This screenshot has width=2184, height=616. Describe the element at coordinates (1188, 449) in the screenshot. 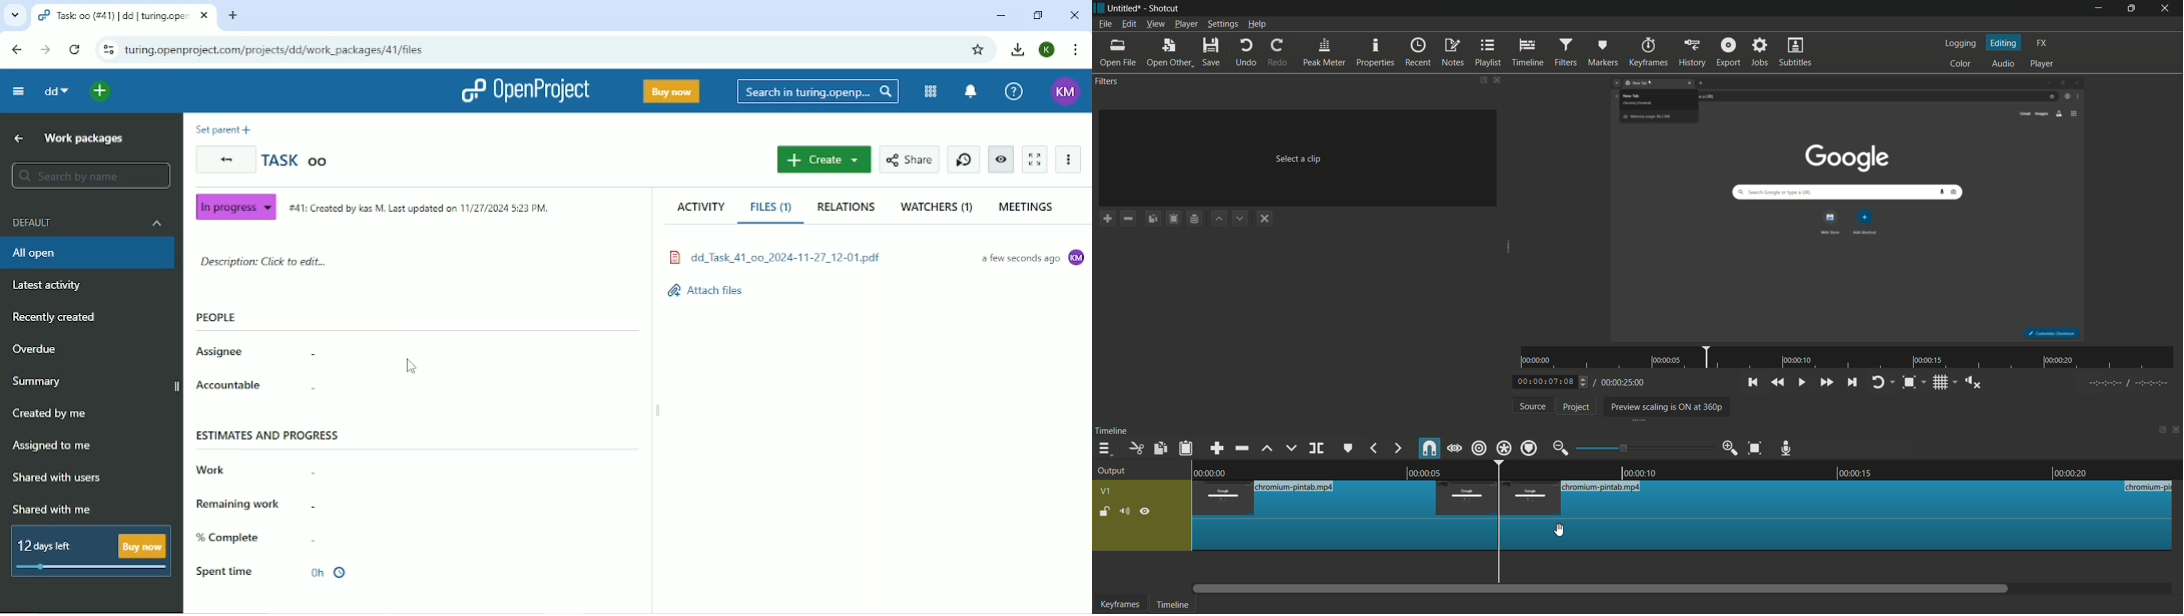

I see `paste` at that location.